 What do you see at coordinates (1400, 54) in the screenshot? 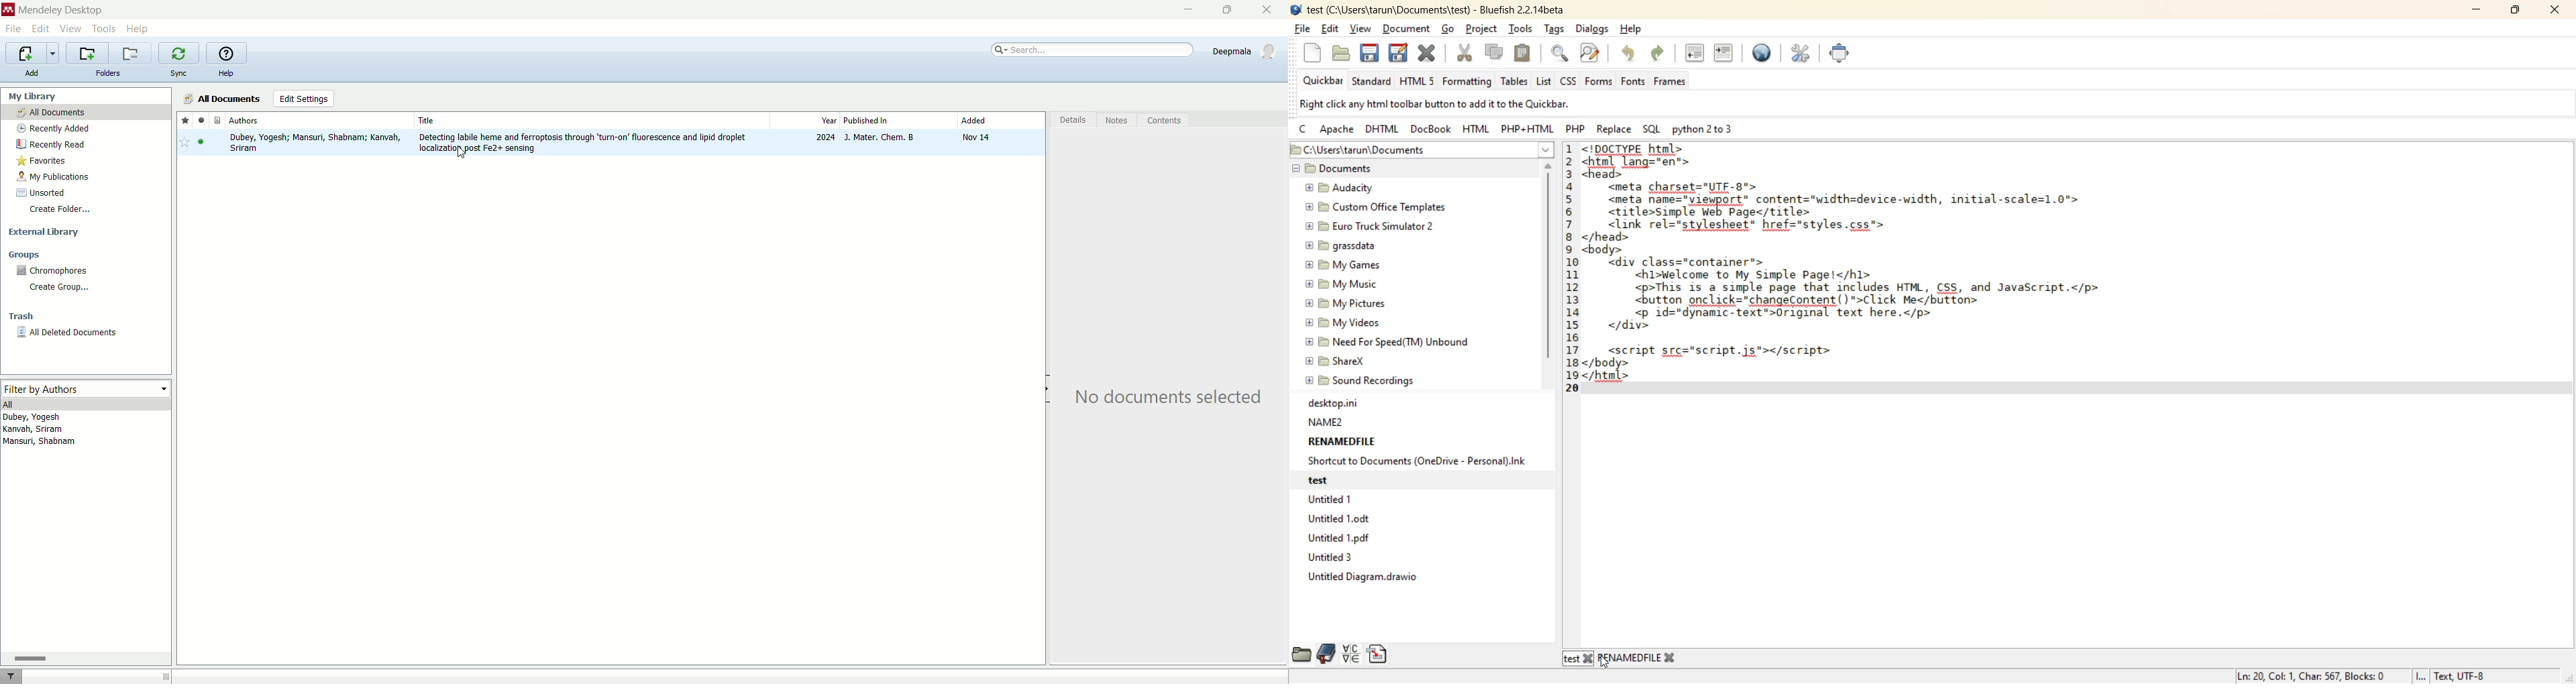
I see `save as` at bounding box center [1400, 54].